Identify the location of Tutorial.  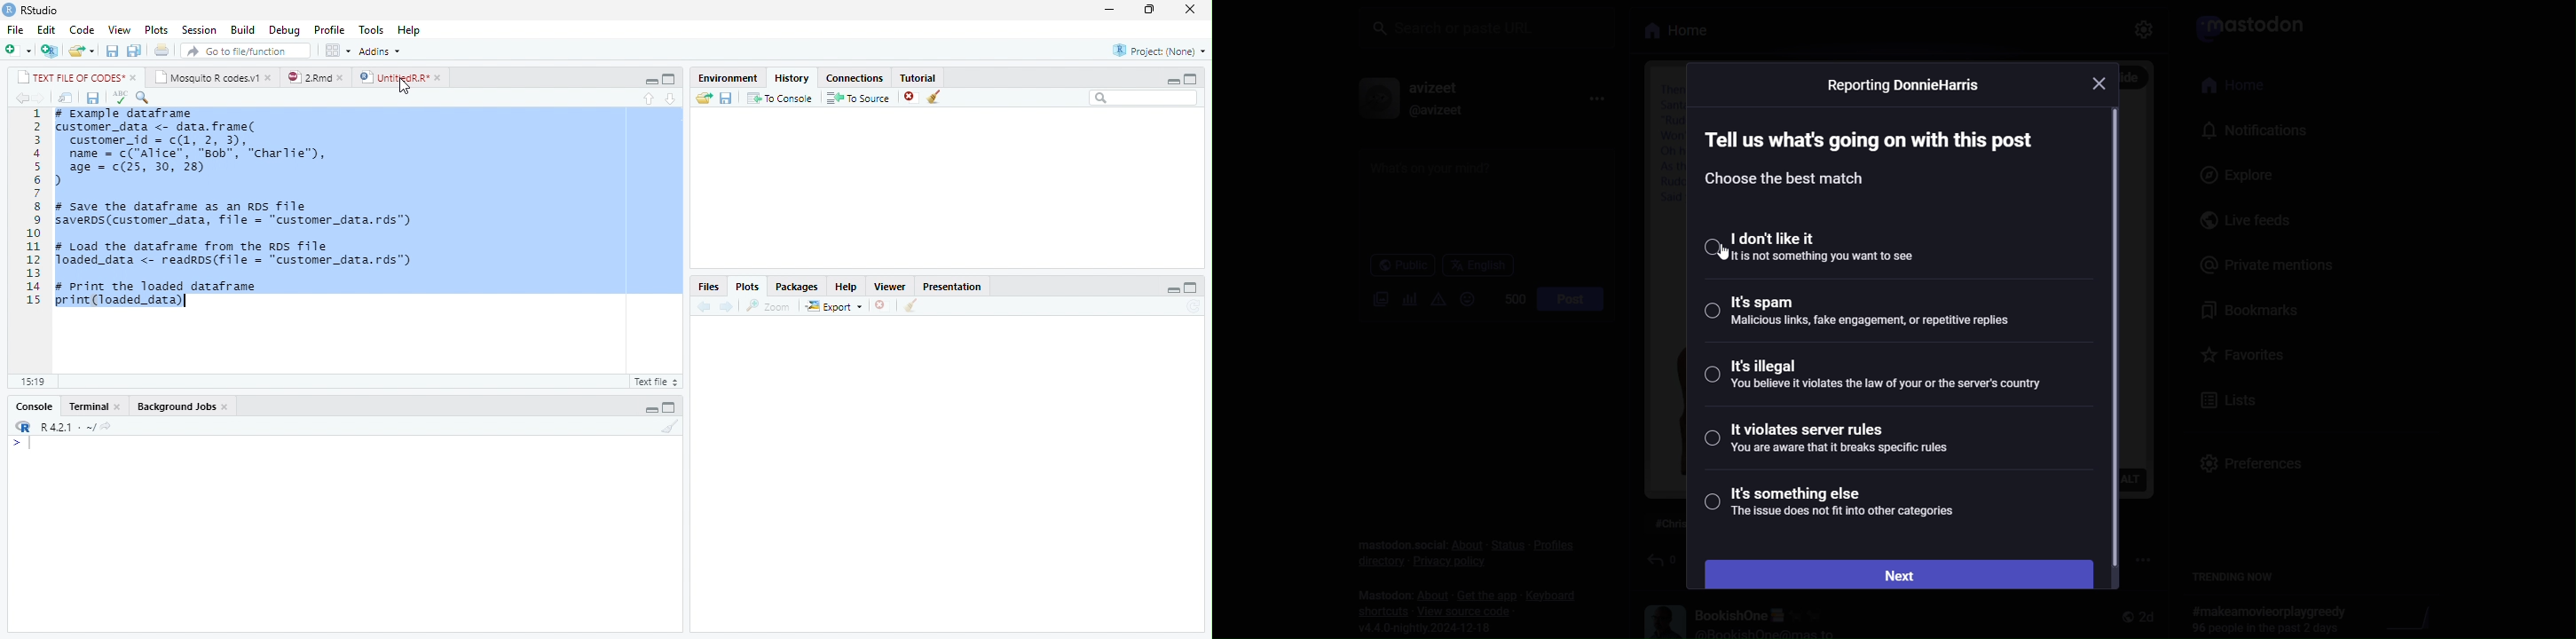
(919, 77).